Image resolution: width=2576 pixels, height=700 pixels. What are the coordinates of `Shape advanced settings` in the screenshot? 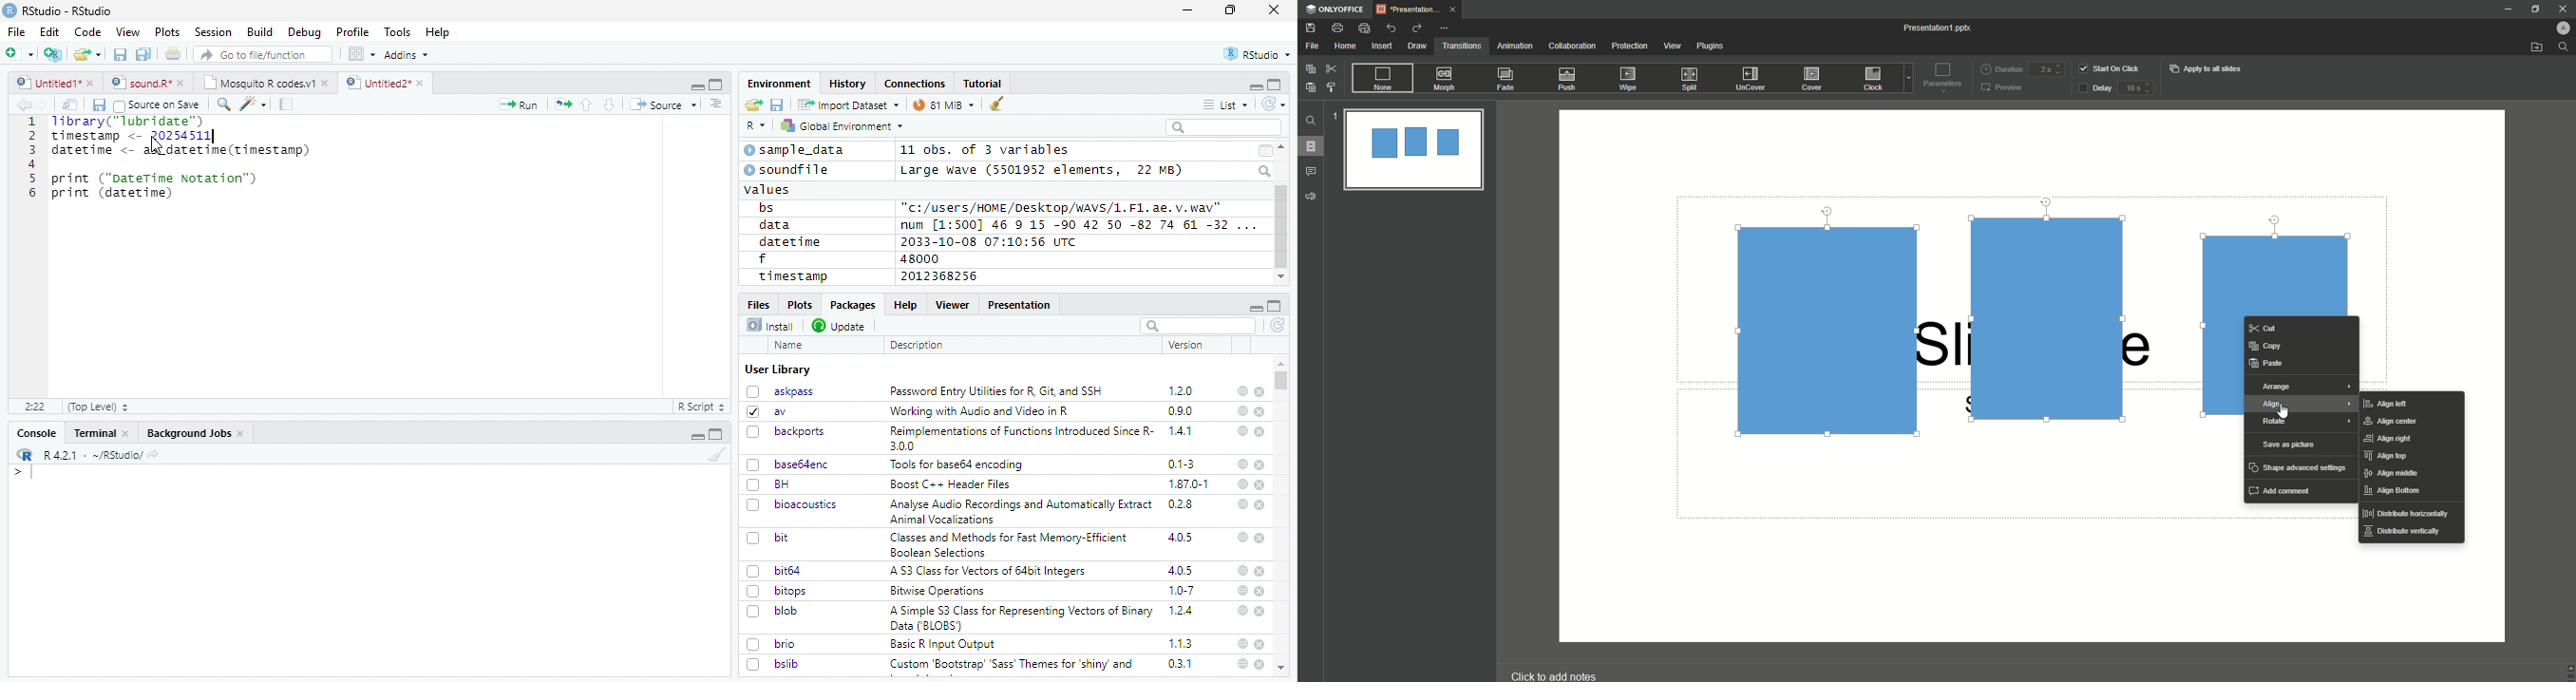 It's located at (2299, 467).